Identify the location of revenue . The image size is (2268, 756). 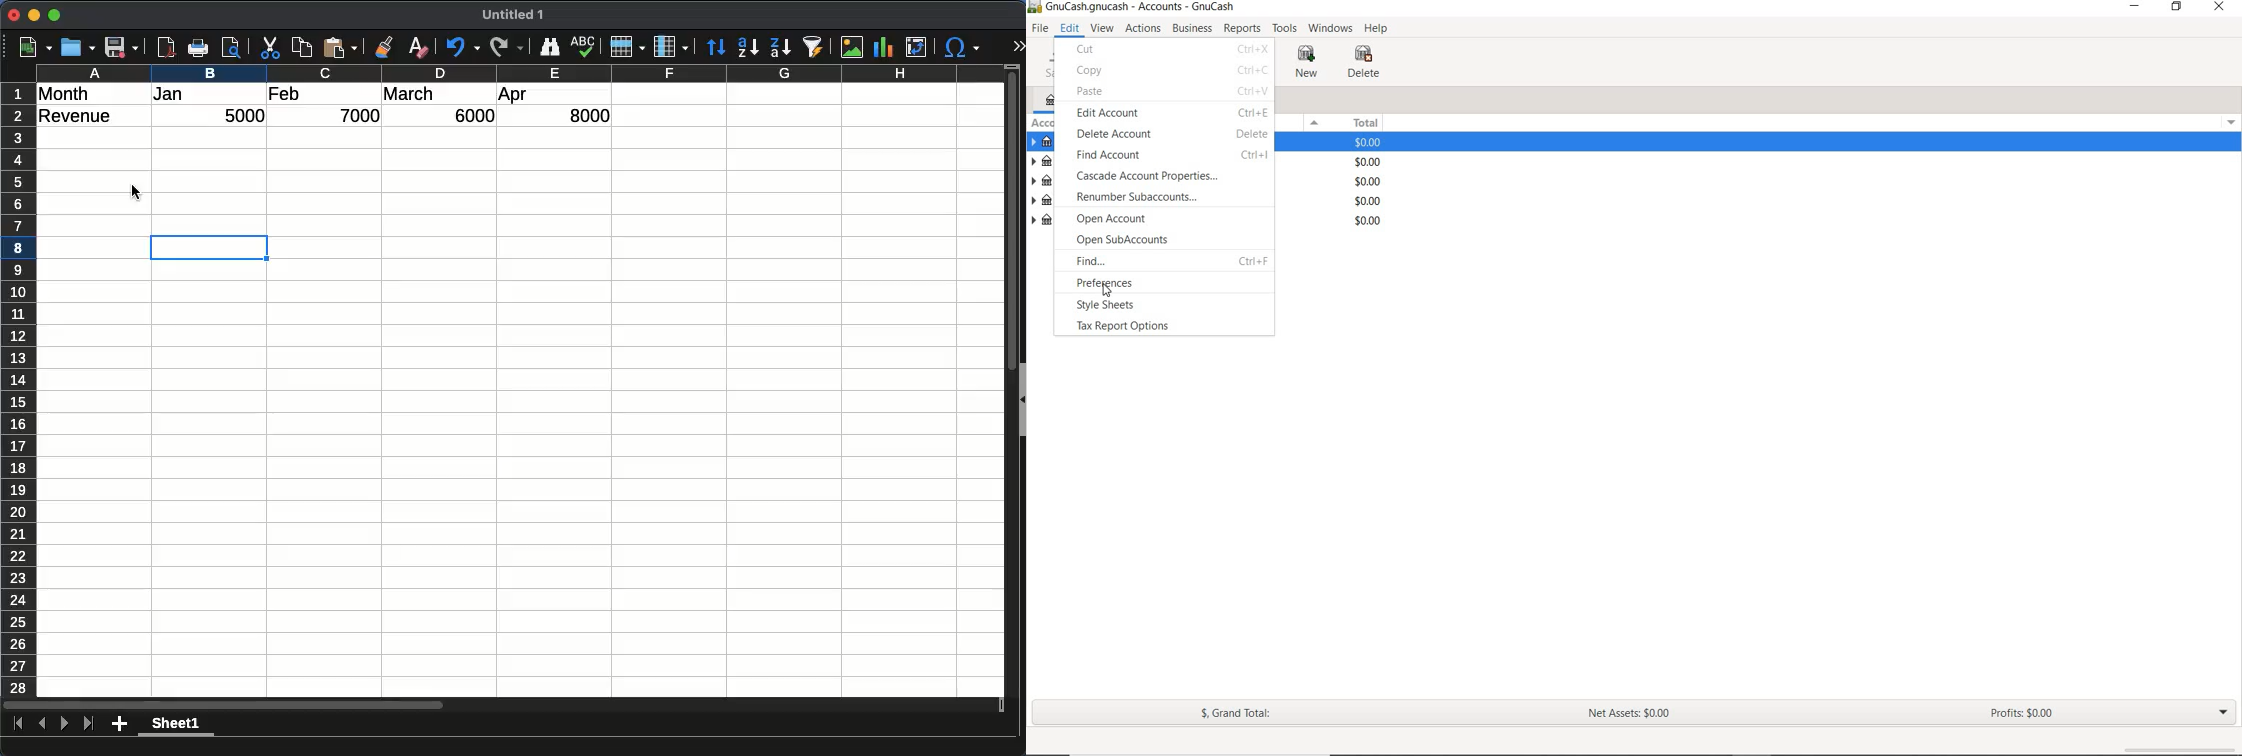
(76, 116).